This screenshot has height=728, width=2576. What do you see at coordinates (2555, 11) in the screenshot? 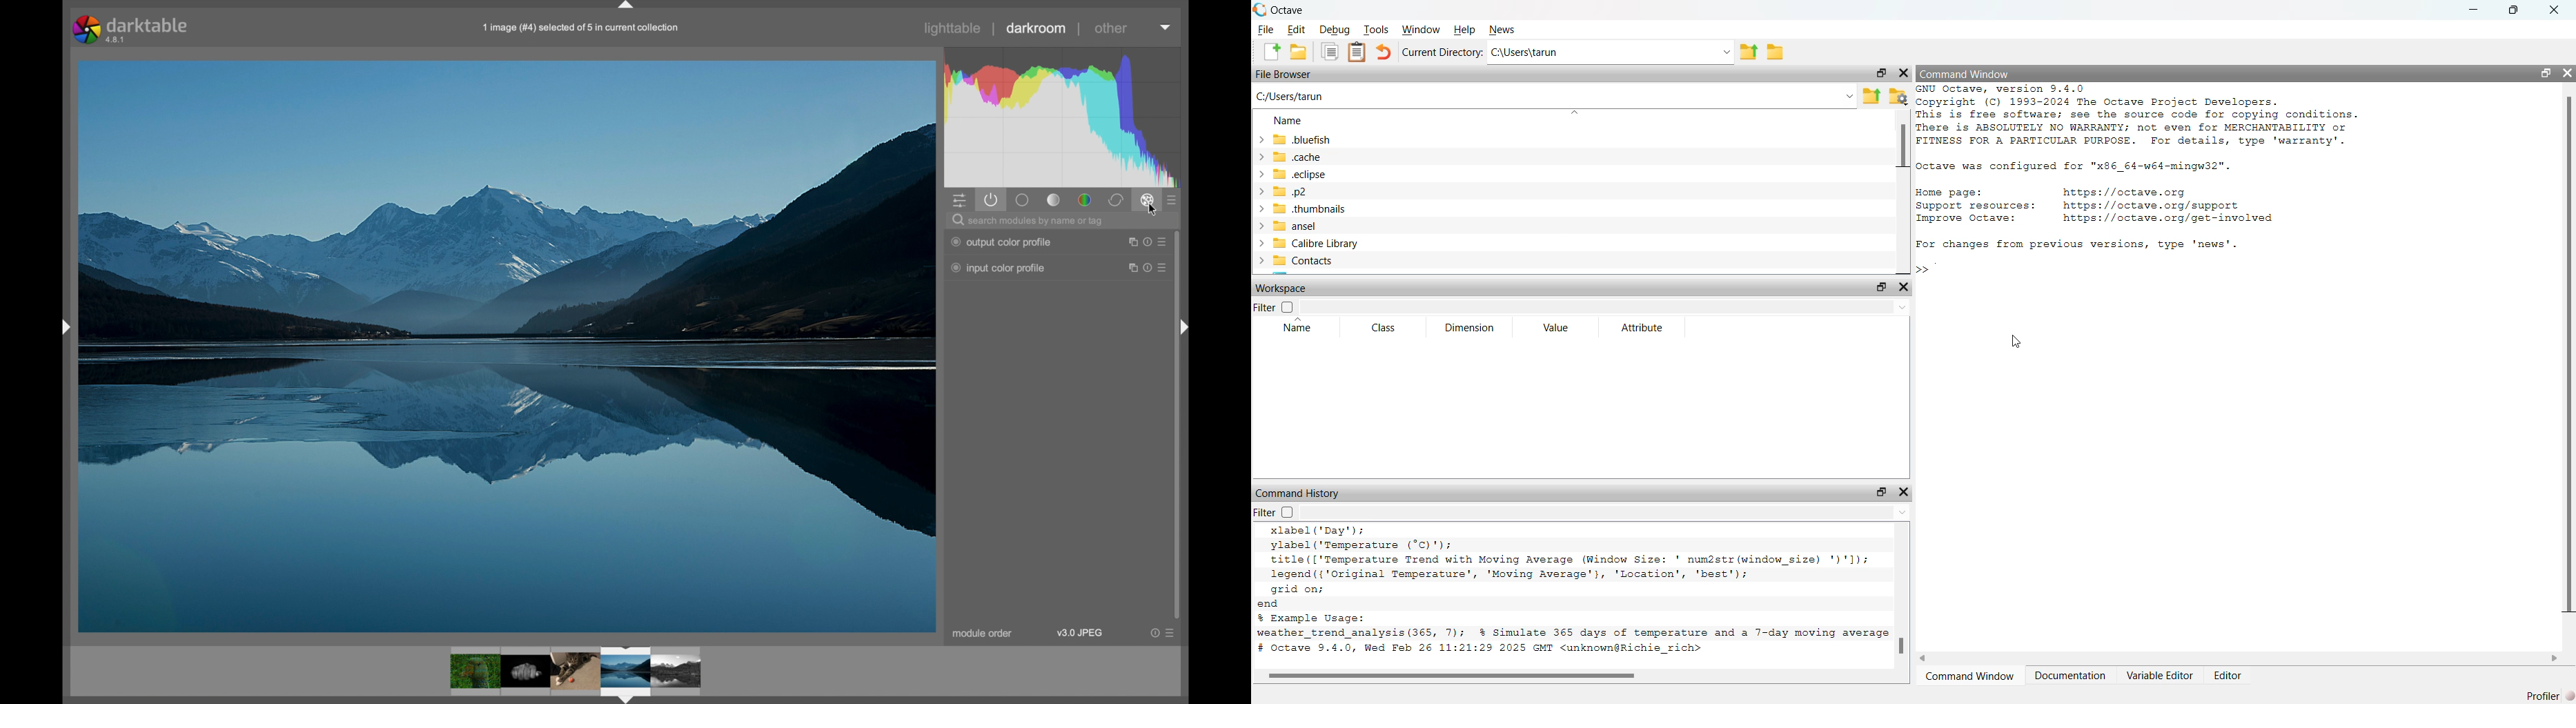
I see `close` at bounding box center [2555, 11].